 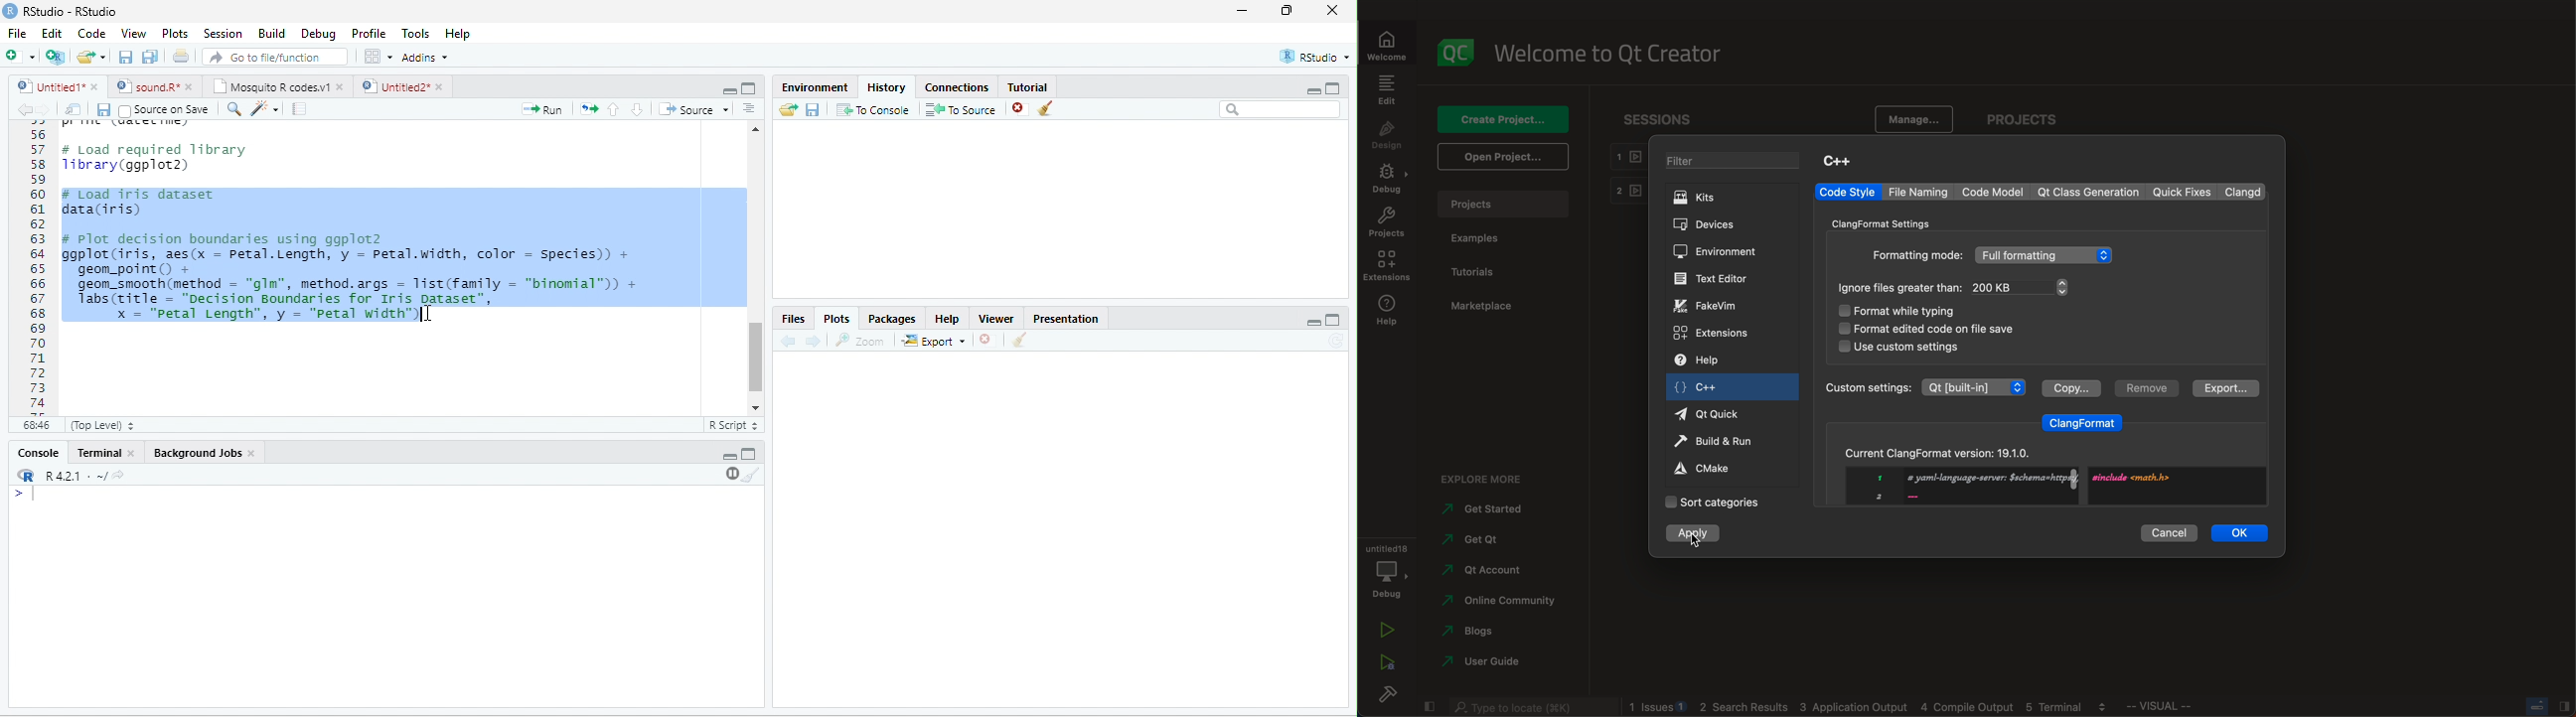 I want to click on build, so click(x=1386, y=697).